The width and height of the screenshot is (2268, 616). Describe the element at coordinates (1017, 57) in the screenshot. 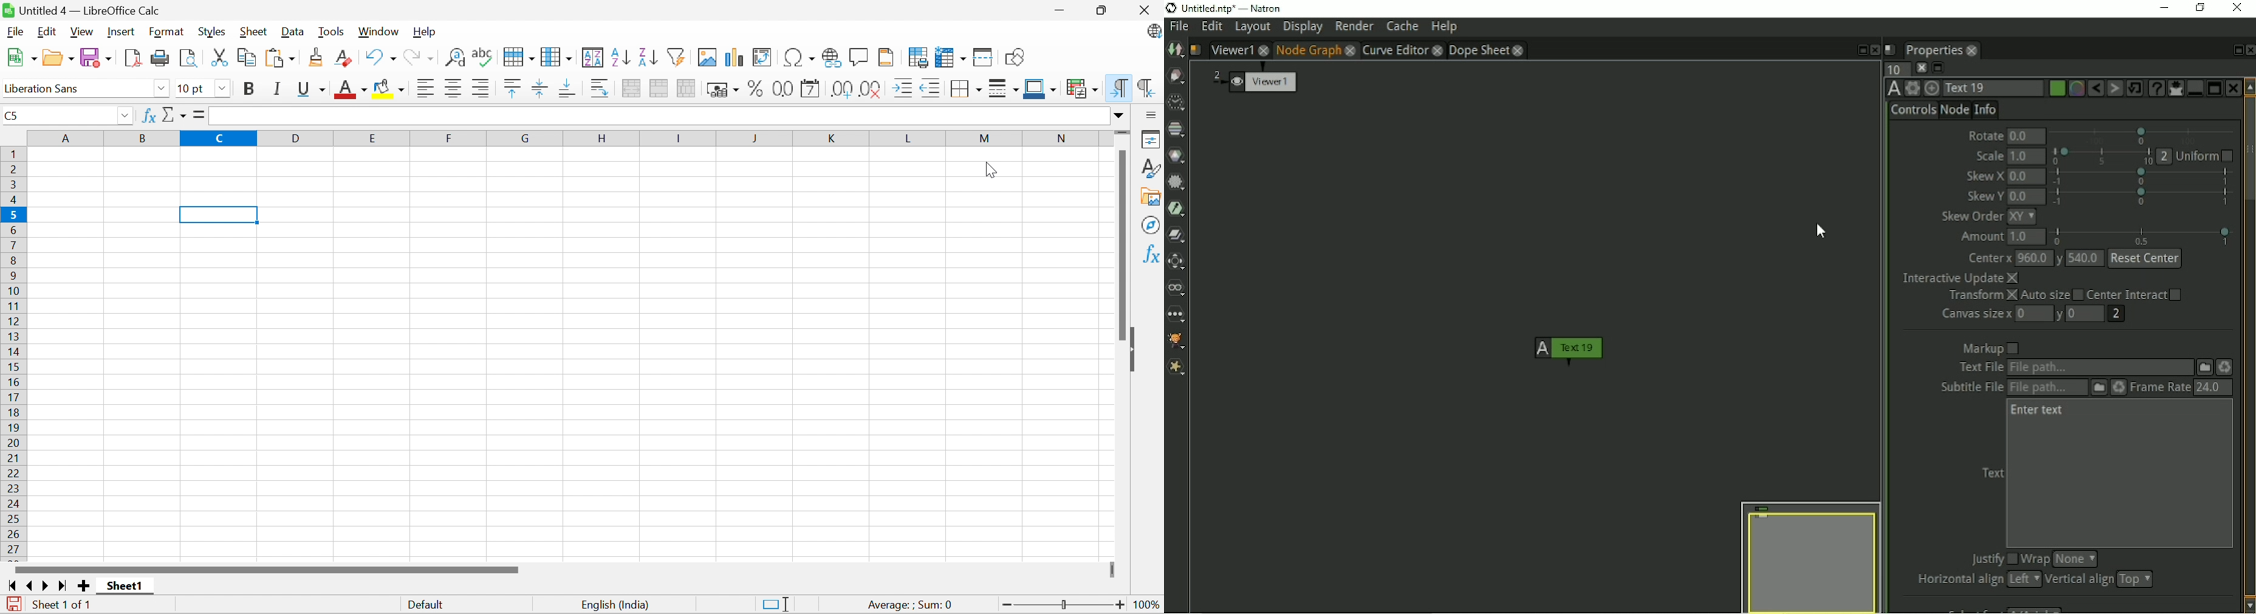

I see `Show draw functions` at that location.